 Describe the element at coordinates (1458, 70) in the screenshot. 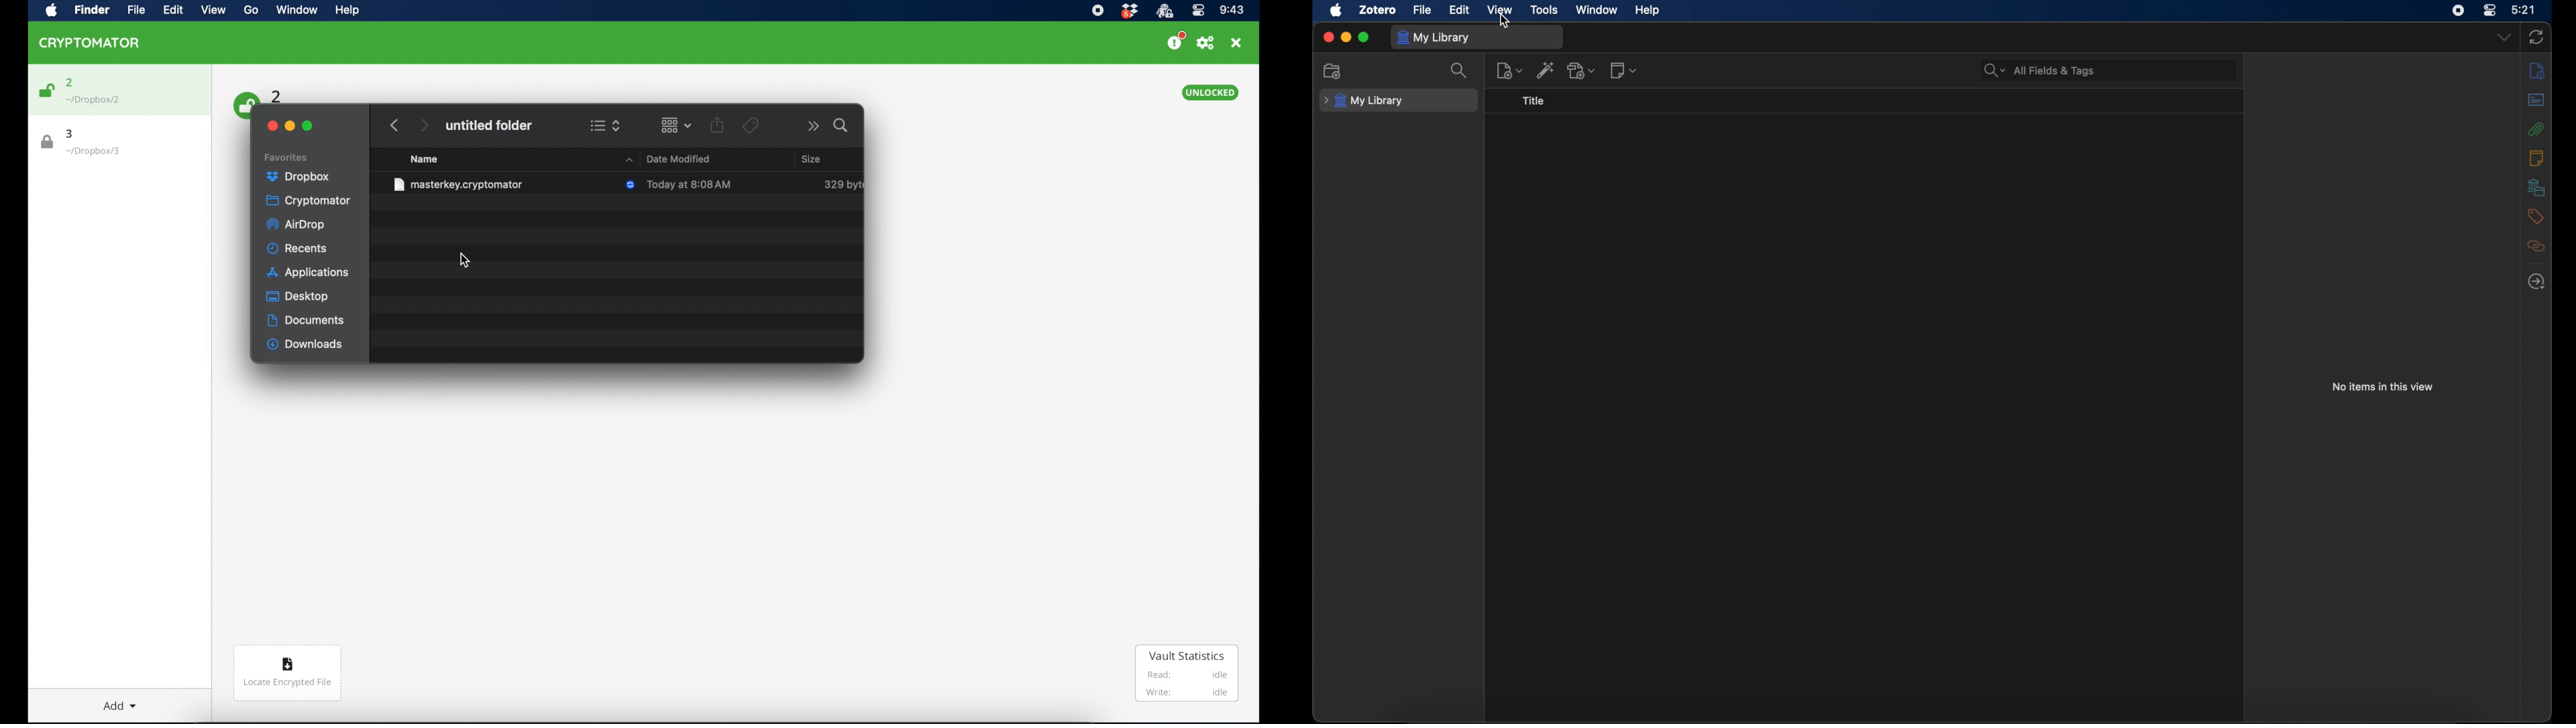

I see `search` at that location.